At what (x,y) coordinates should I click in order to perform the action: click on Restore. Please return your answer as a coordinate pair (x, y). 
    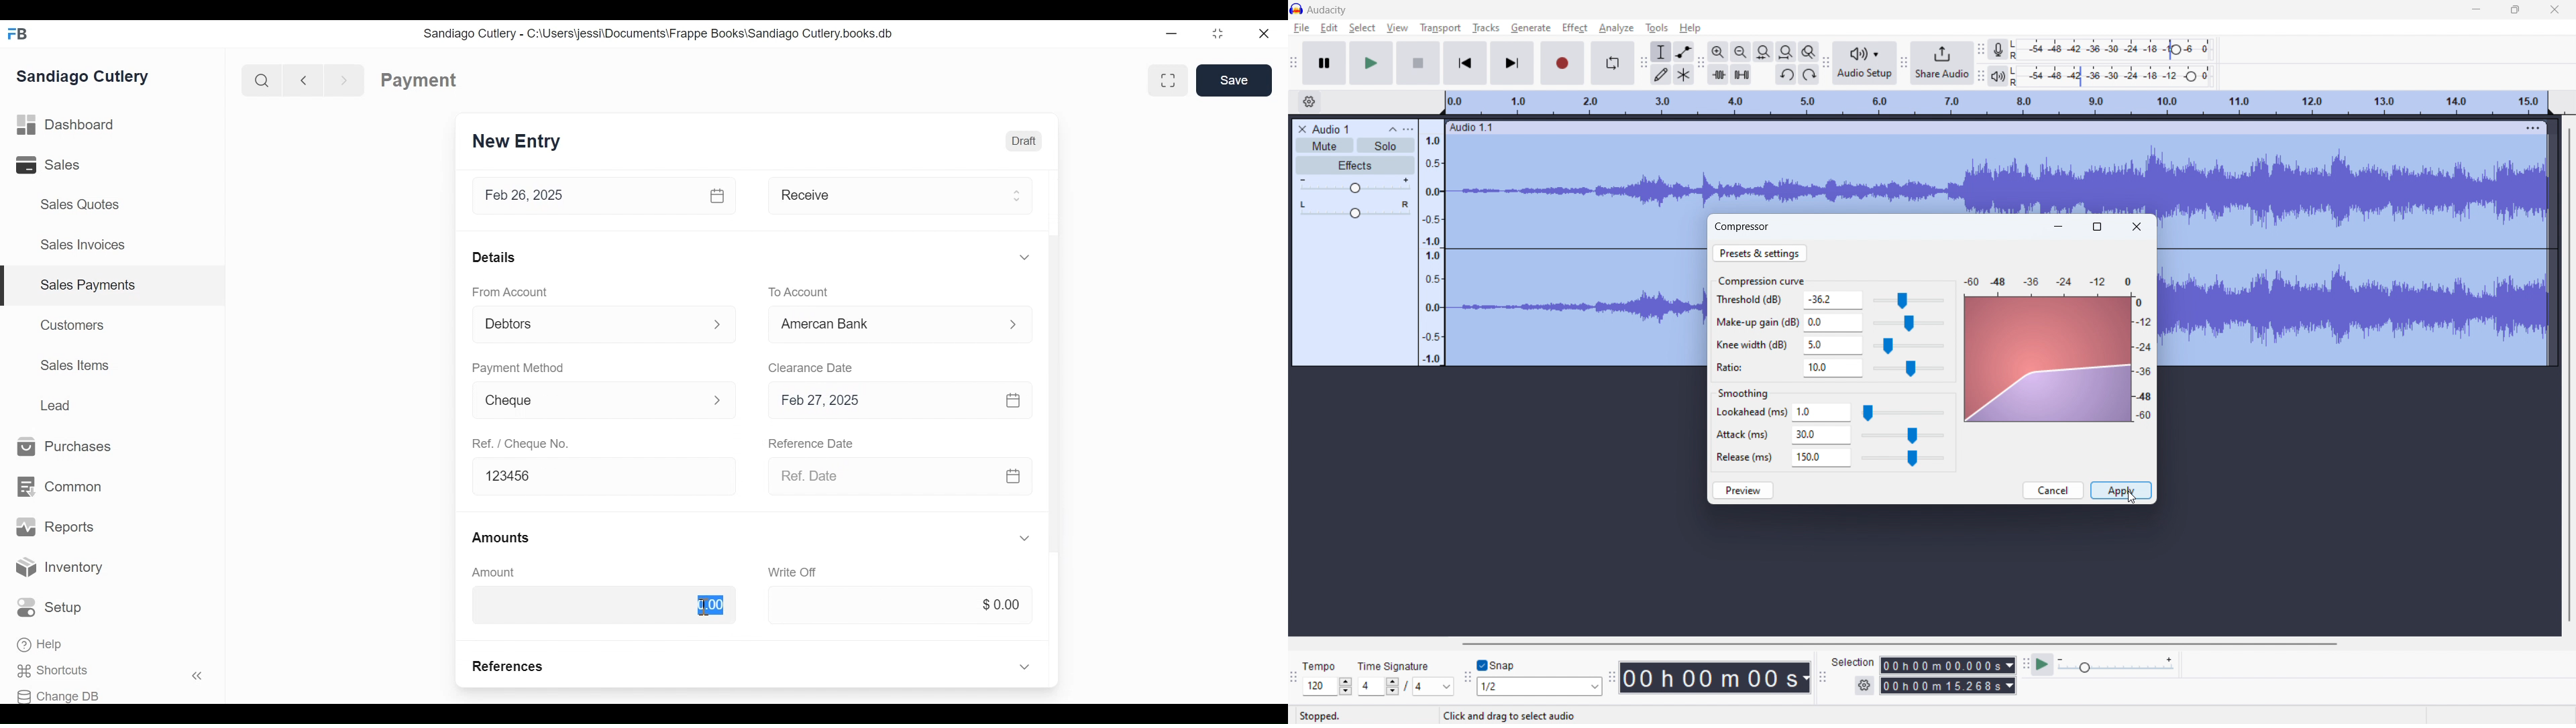
    Looking at the image, I should click on (1218, 35).